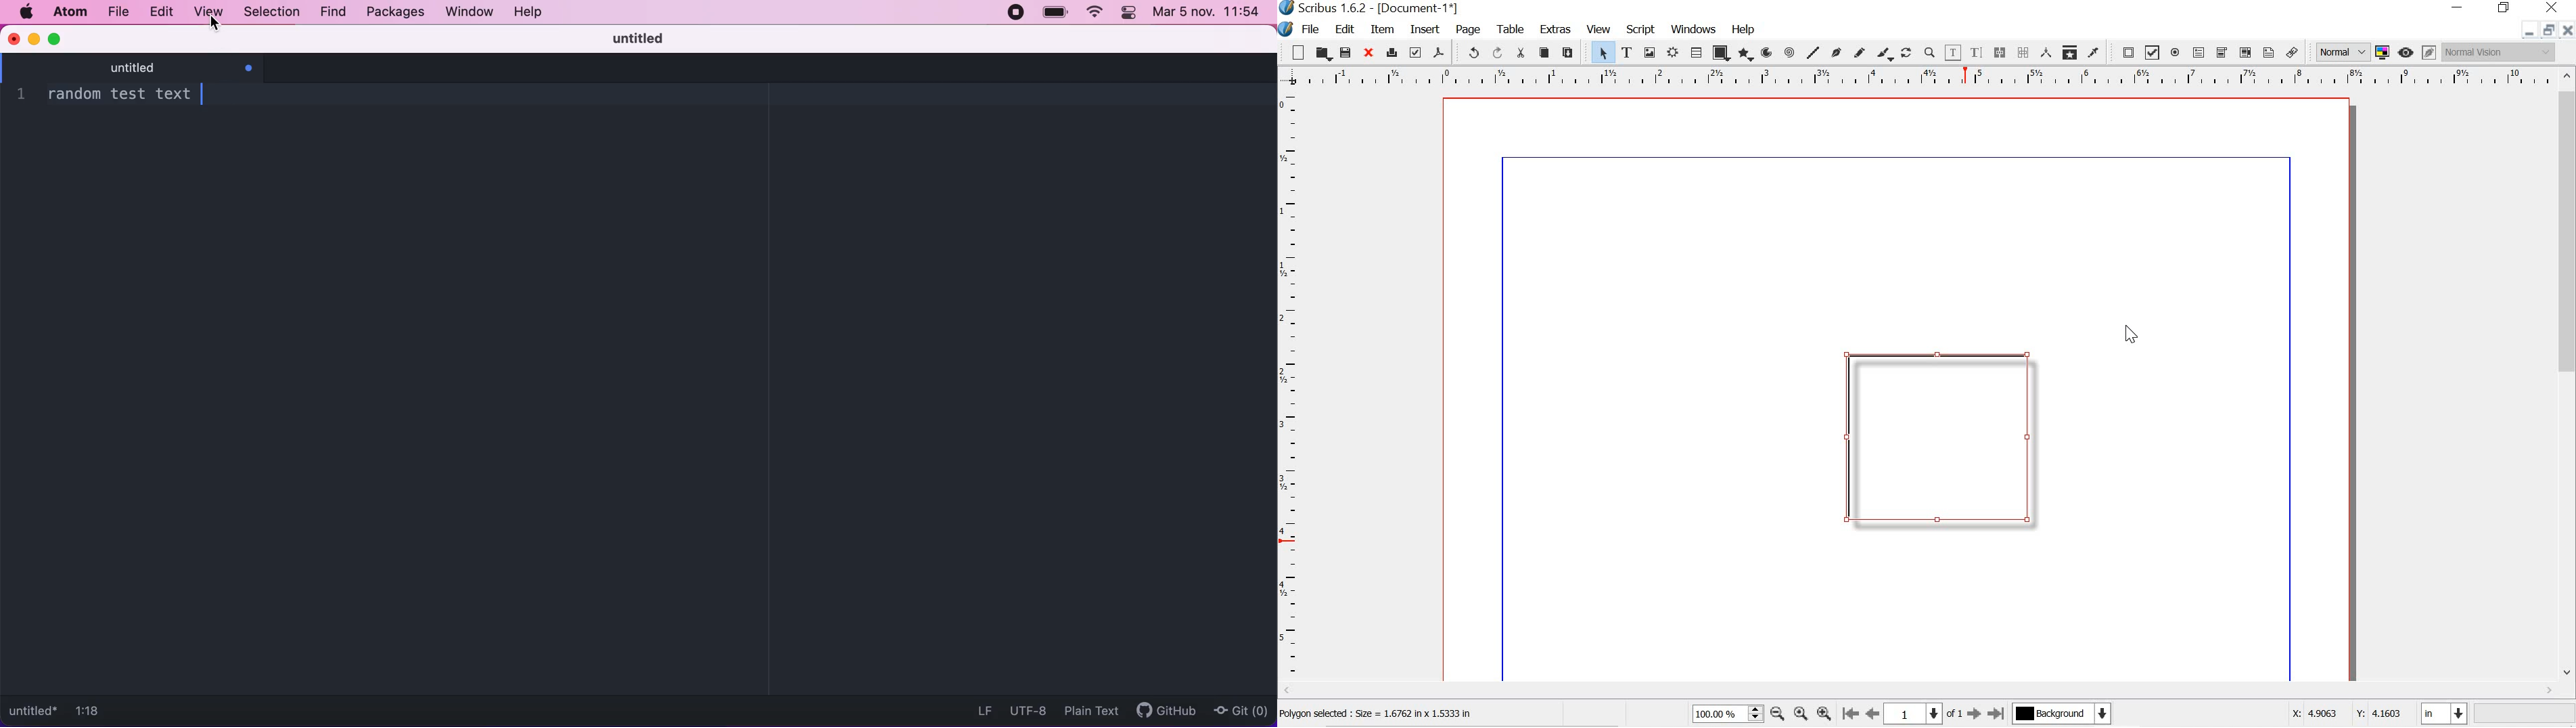 The height and width of the screenshot is (728, 2576). I want to click on pdf text field, so click(2198, 52).